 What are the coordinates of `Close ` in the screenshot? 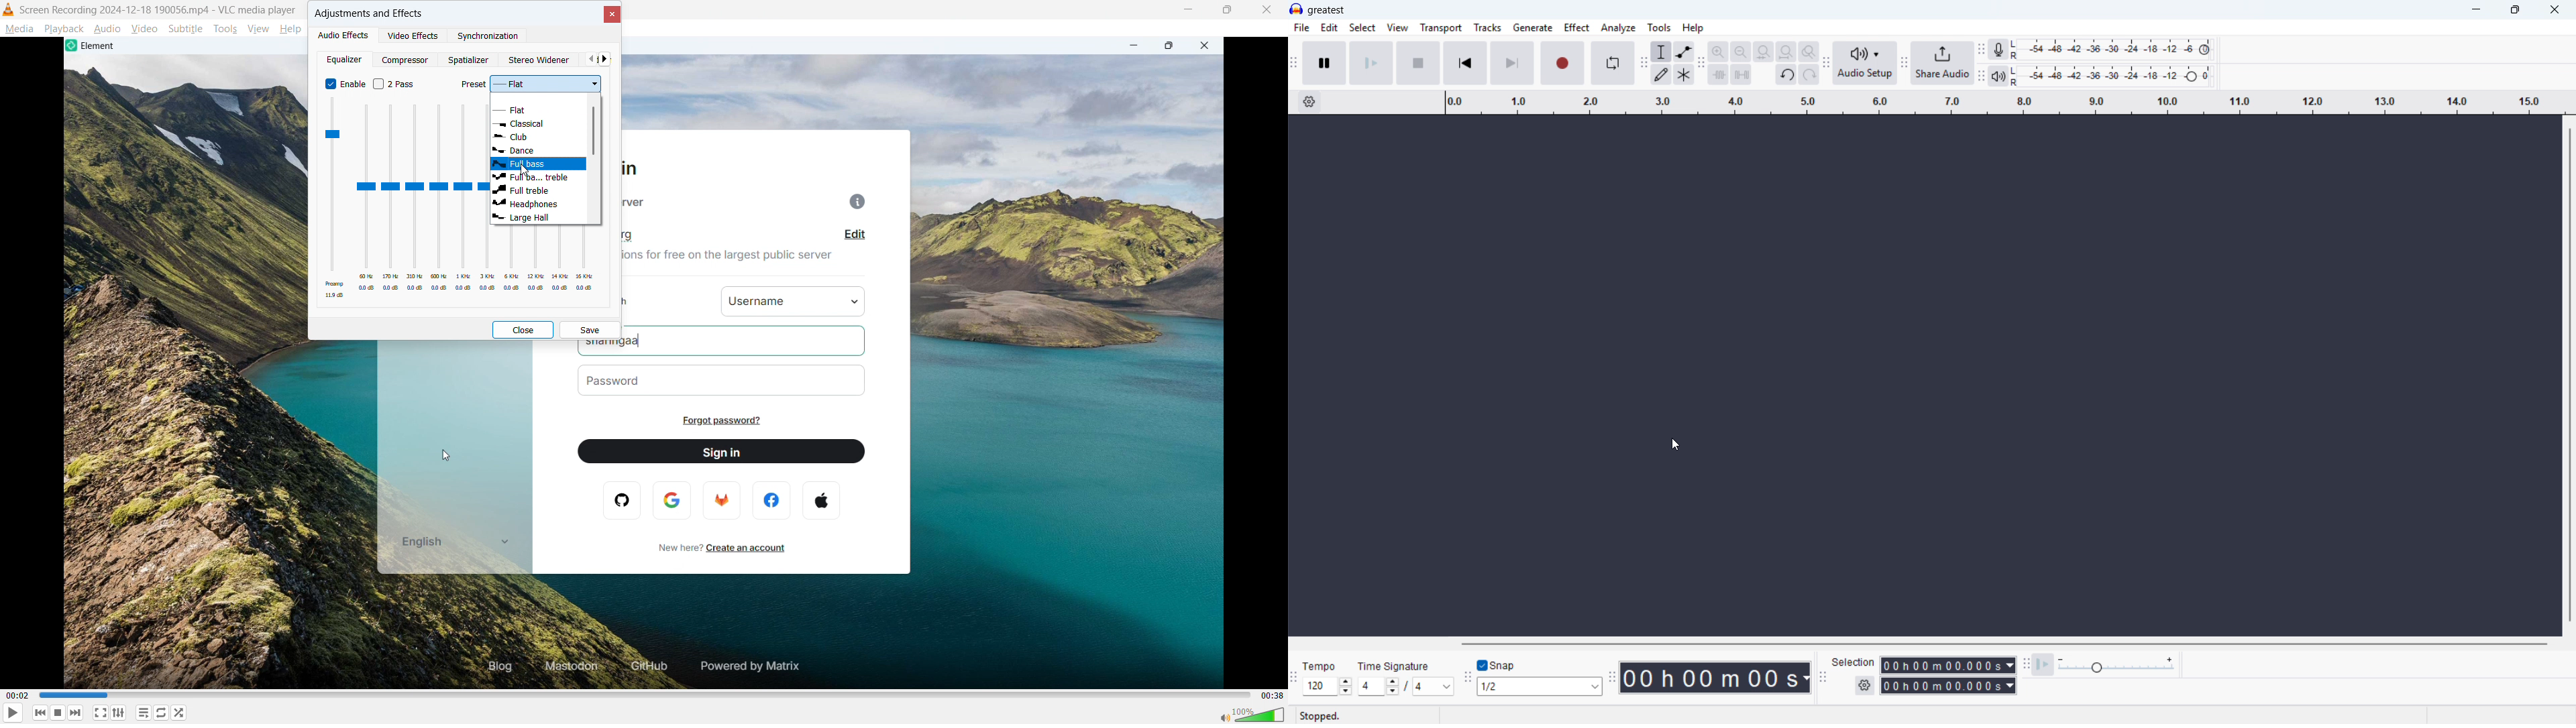 It's located at (2555, 9).